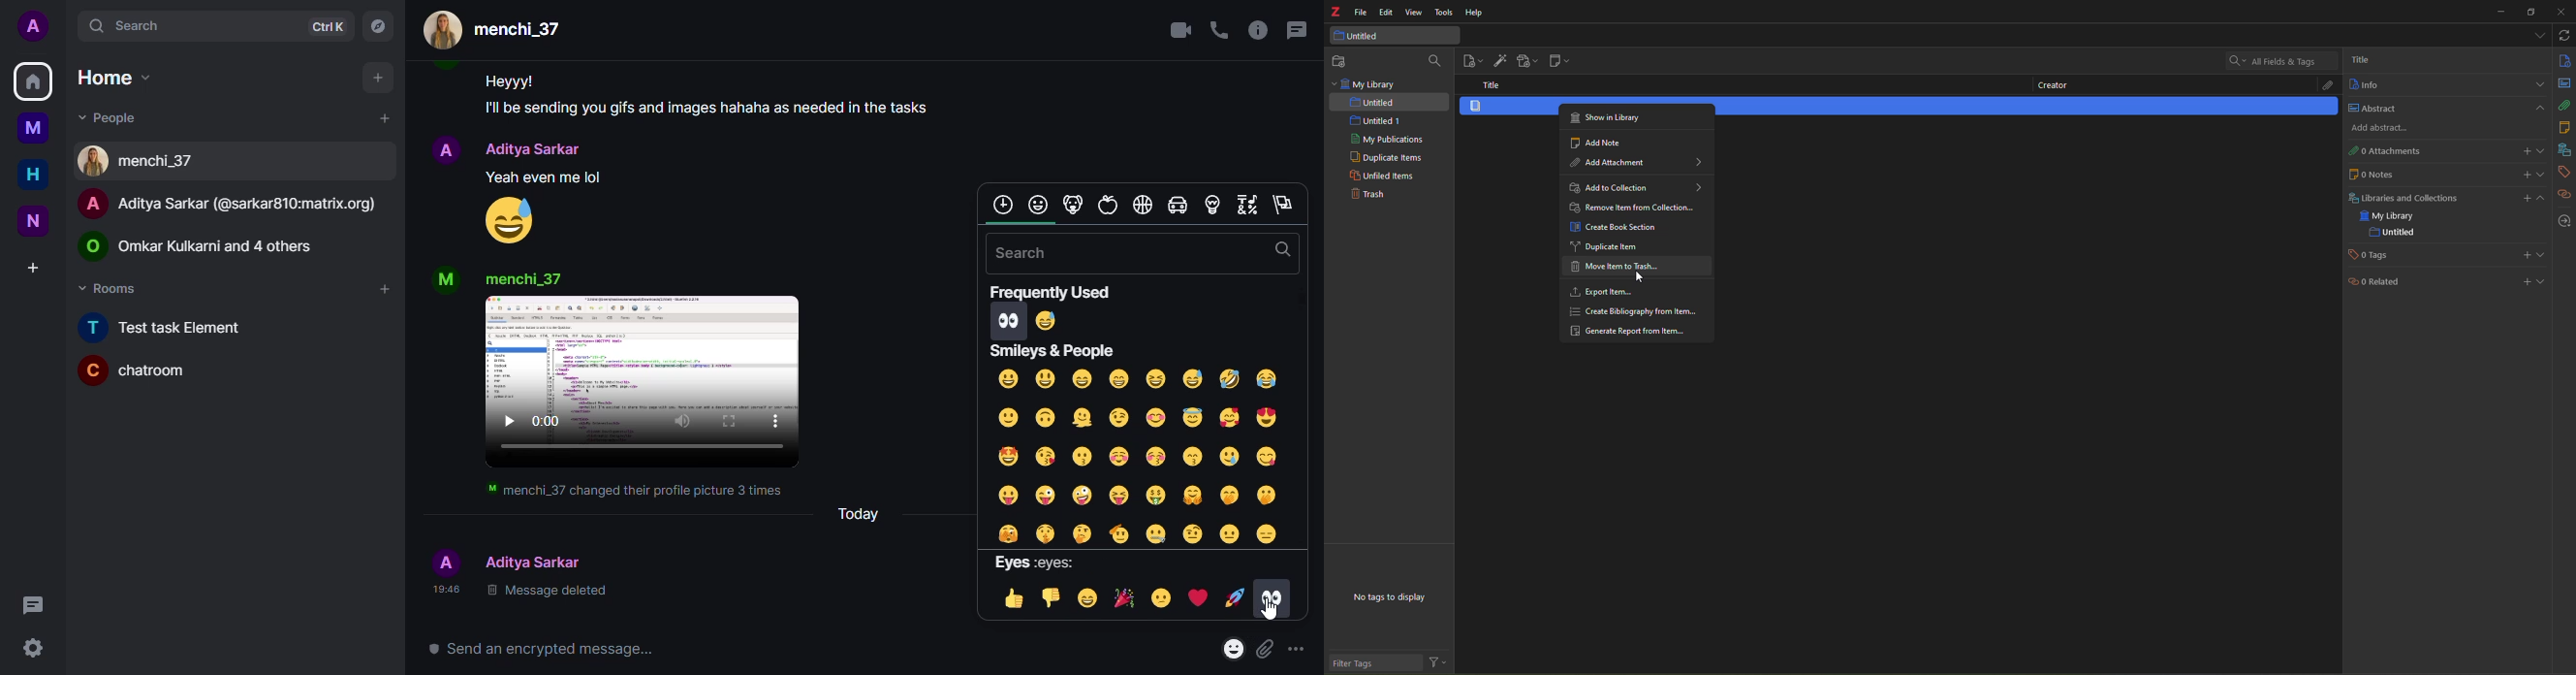 Image resolution: width=2576 pixels, height=700 pixels. Describe the element at coordinates (1473, 61) in the screenshot. I see `new item` at that location.